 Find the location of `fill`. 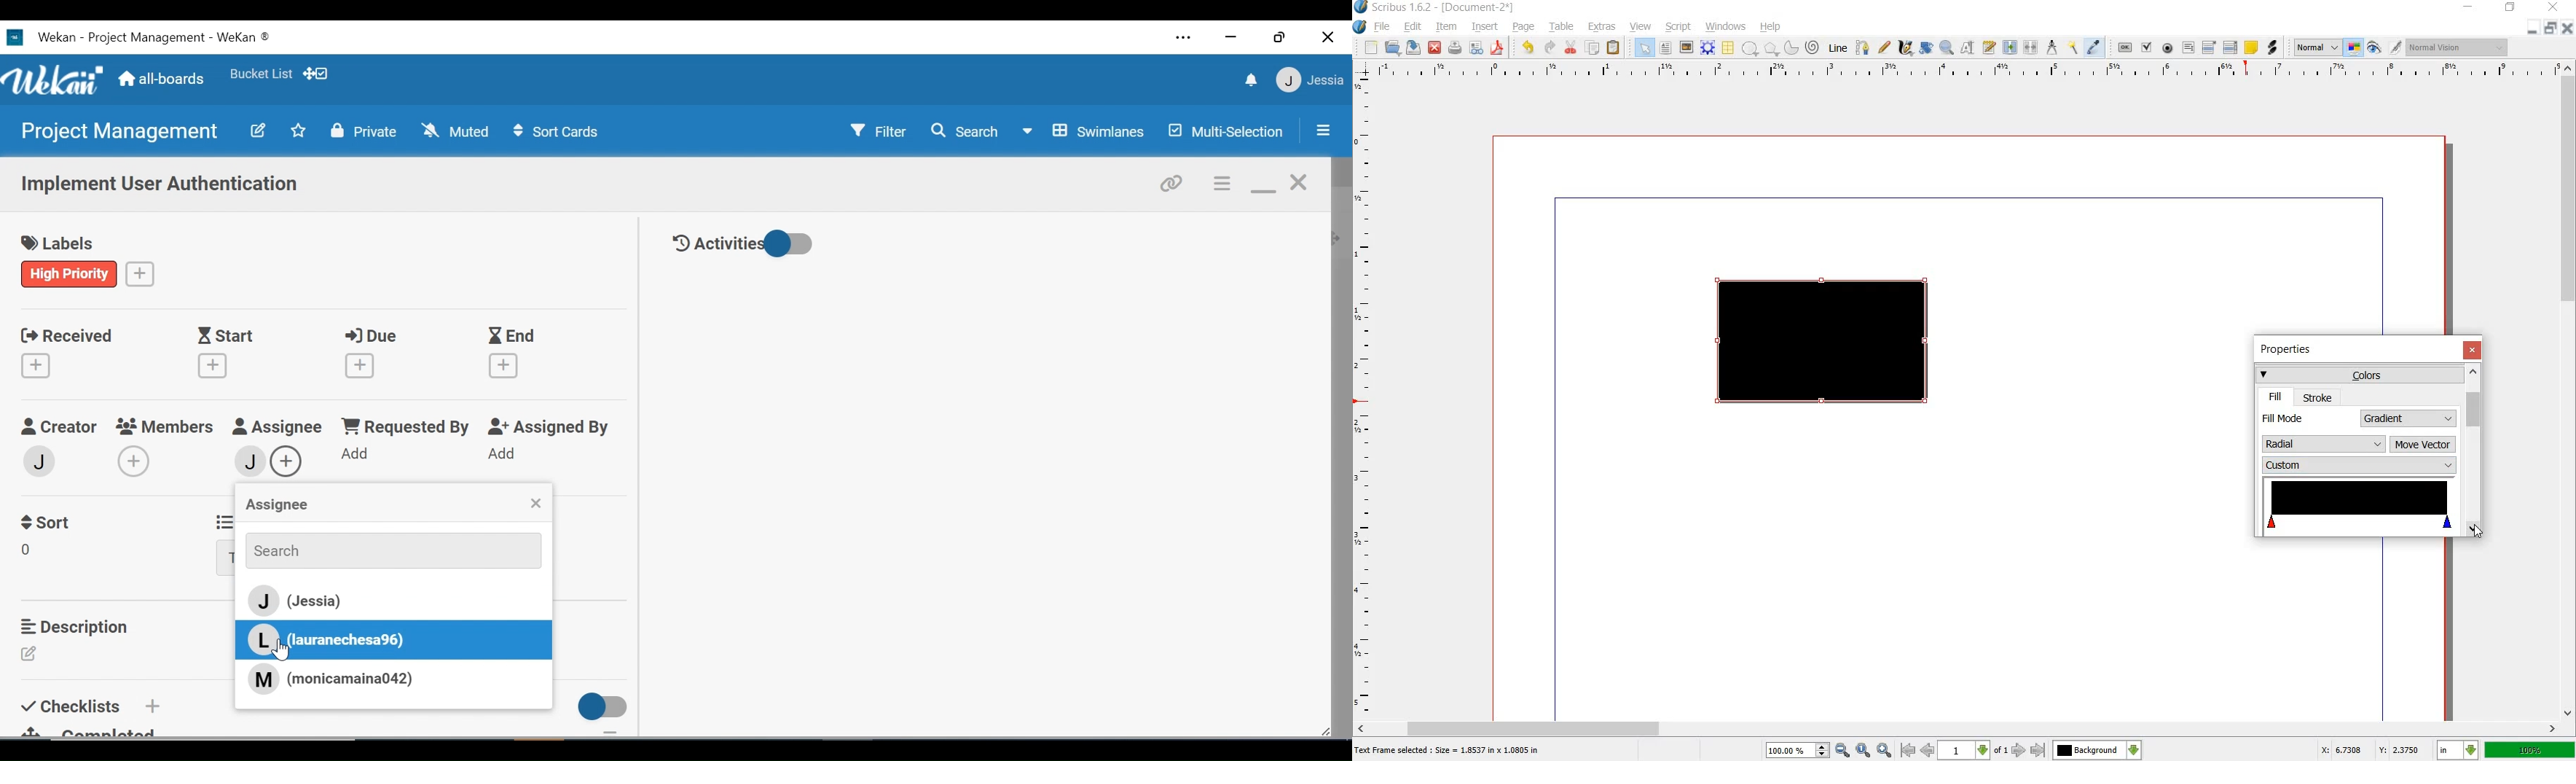

fill is located at coordinates (2276, 397).